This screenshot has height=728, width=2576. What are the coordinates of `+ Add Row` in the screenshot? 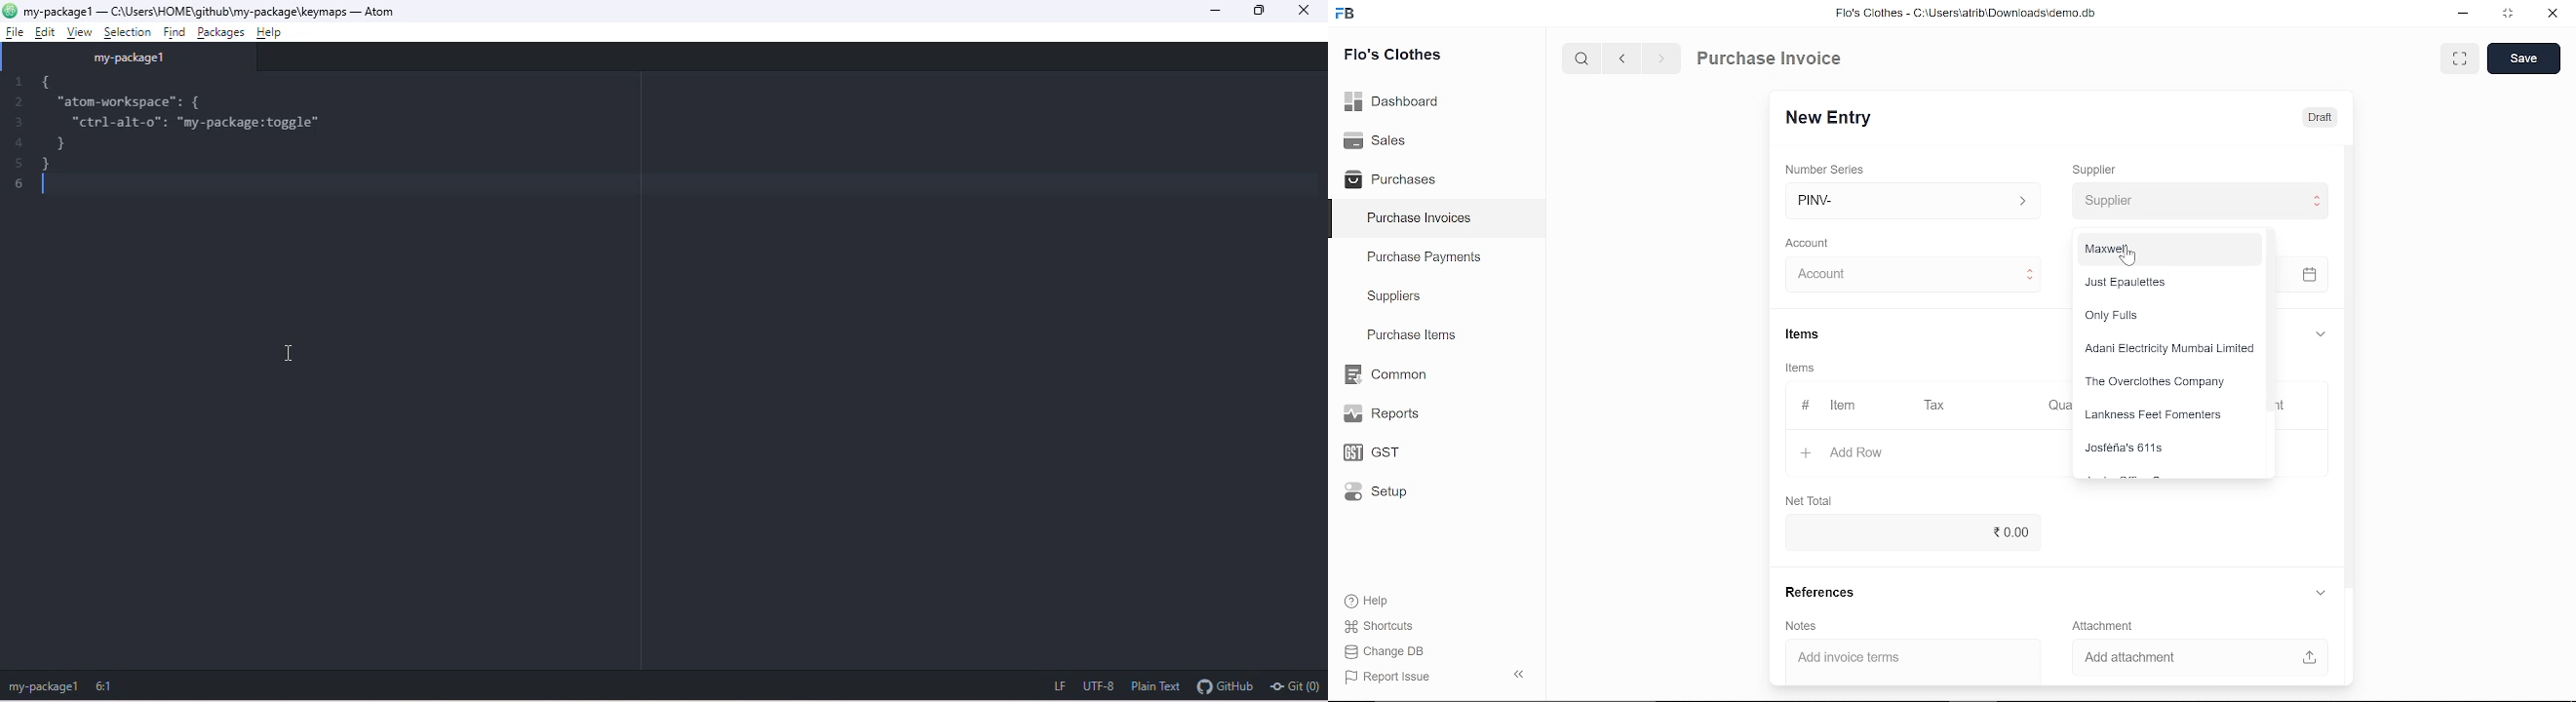 It's located at (1836, 451).